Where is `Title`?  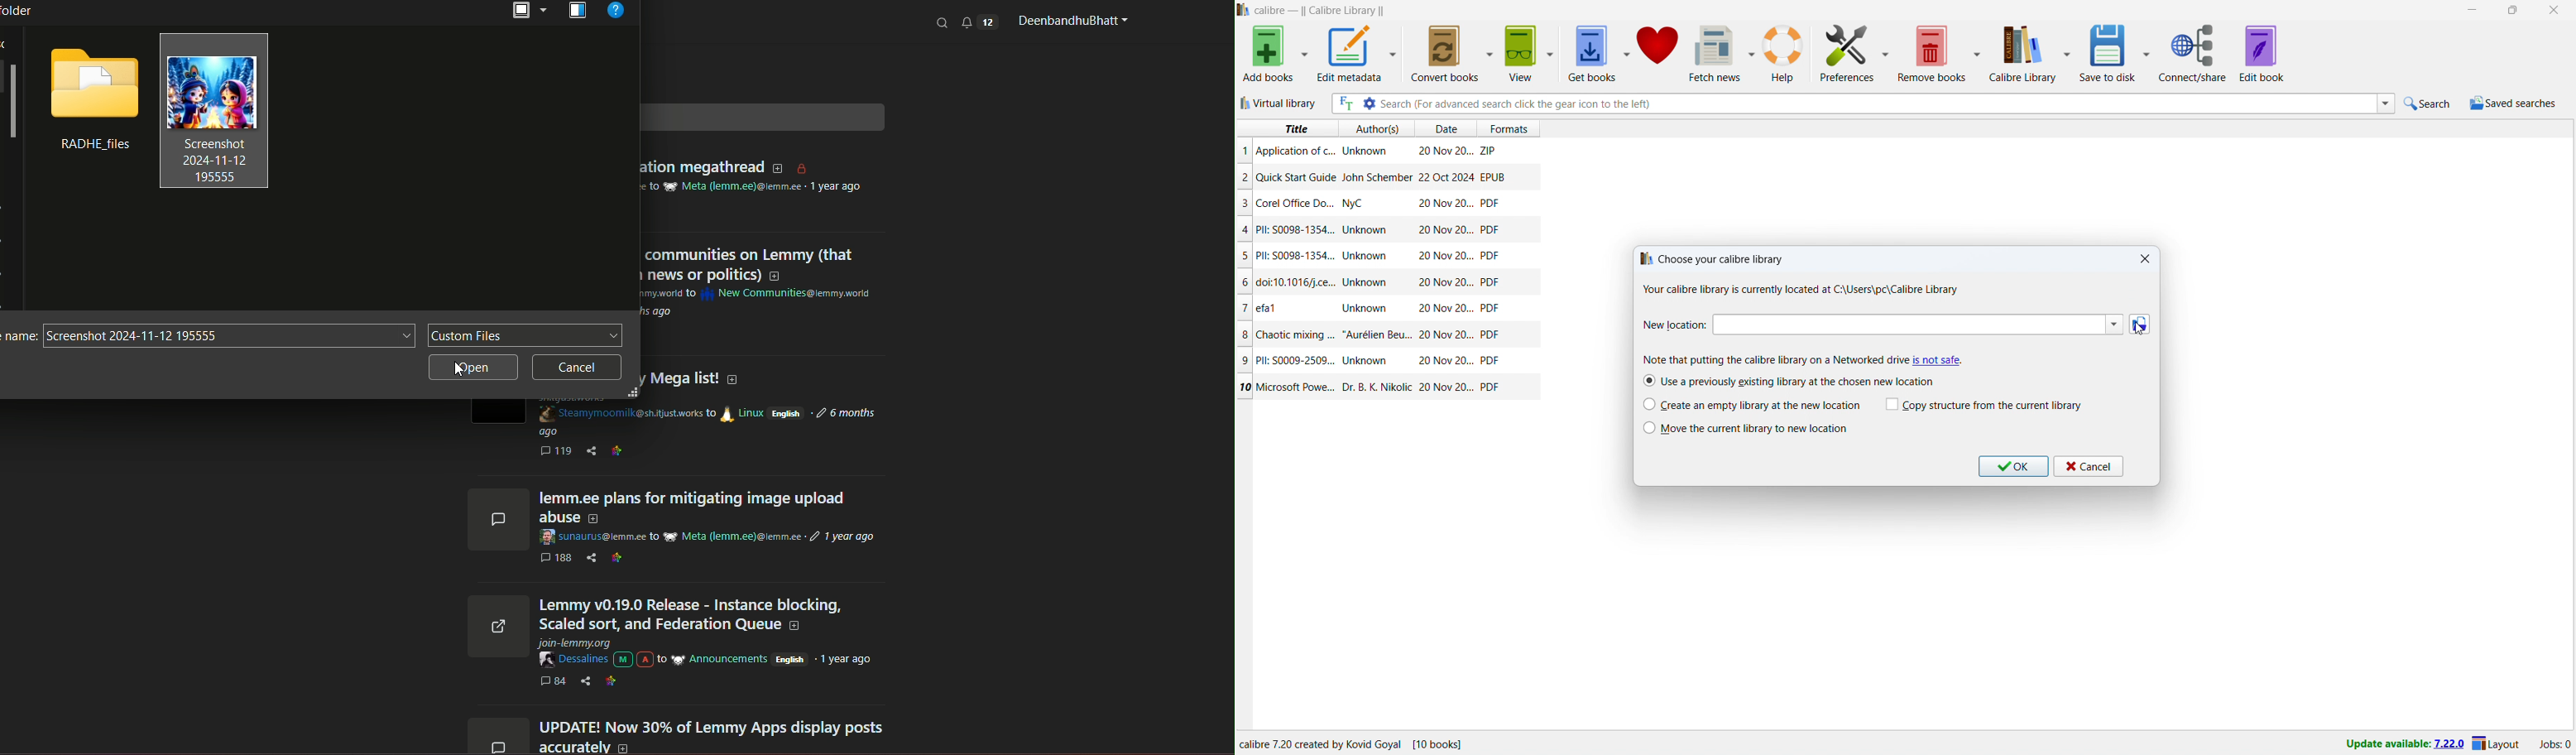 Title is located at coordinates (1299, 203).